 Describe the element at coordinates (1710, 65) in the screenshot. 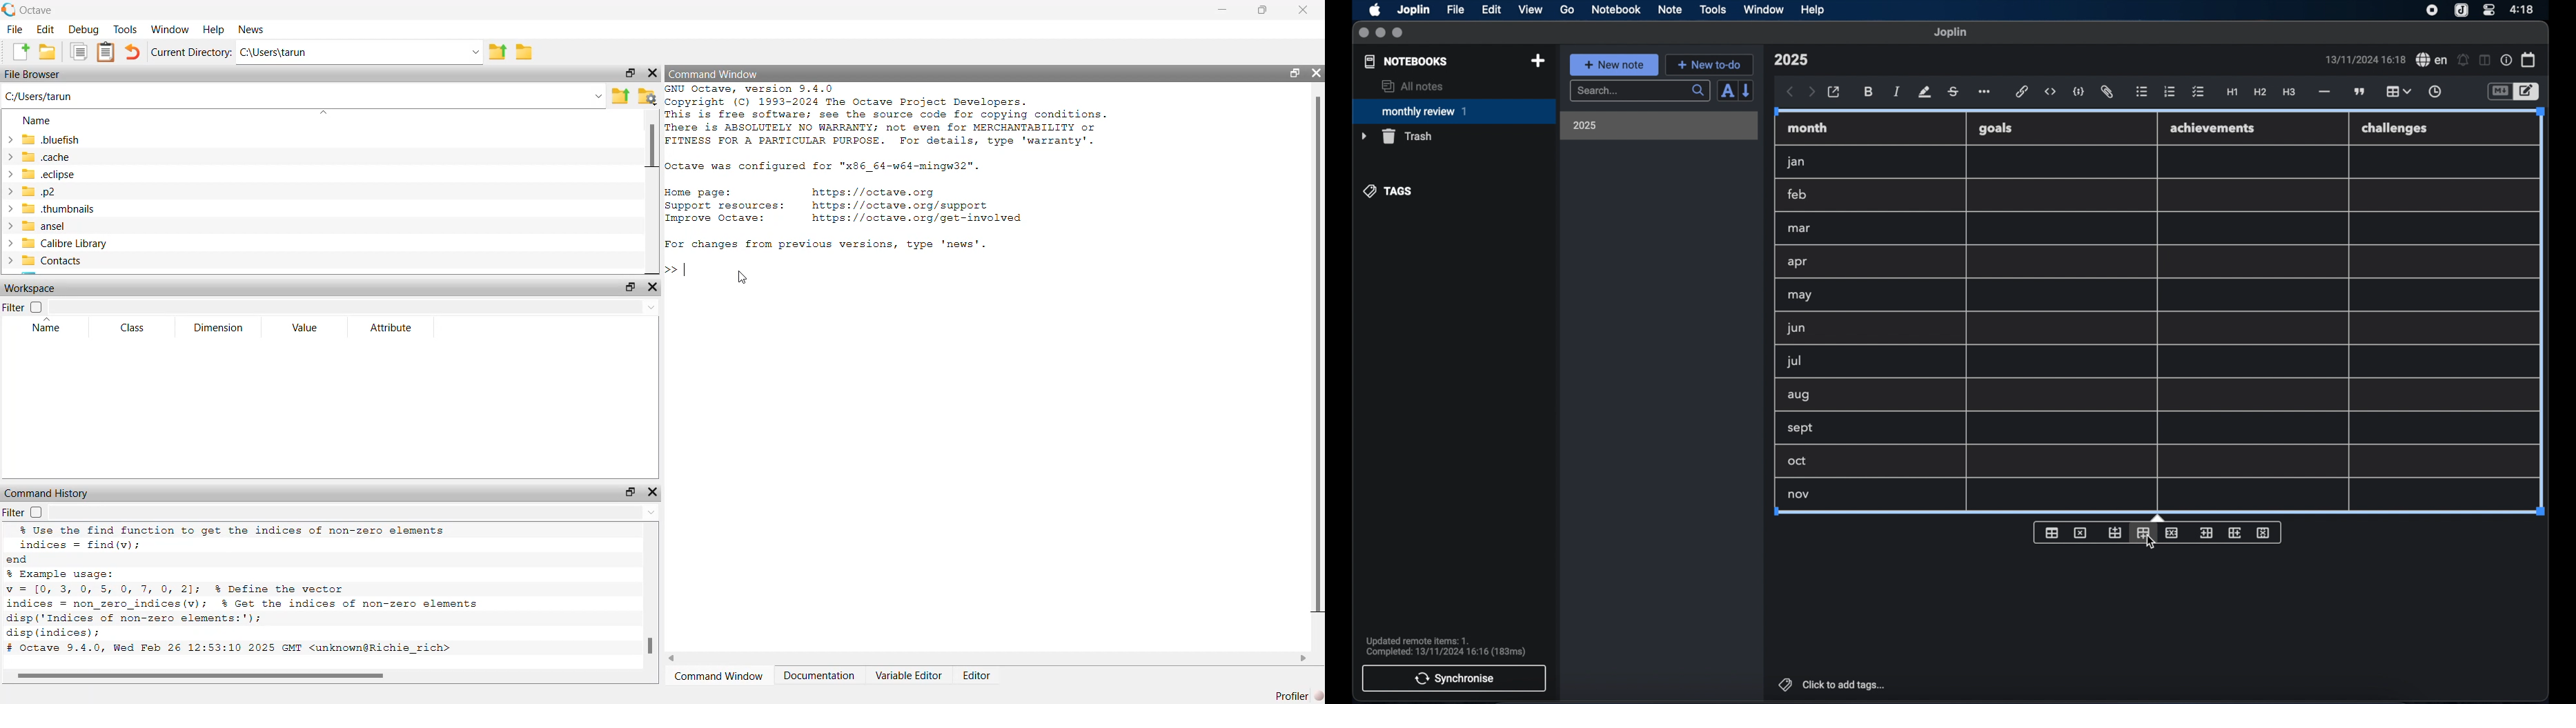

I see `new to-do` at that location.